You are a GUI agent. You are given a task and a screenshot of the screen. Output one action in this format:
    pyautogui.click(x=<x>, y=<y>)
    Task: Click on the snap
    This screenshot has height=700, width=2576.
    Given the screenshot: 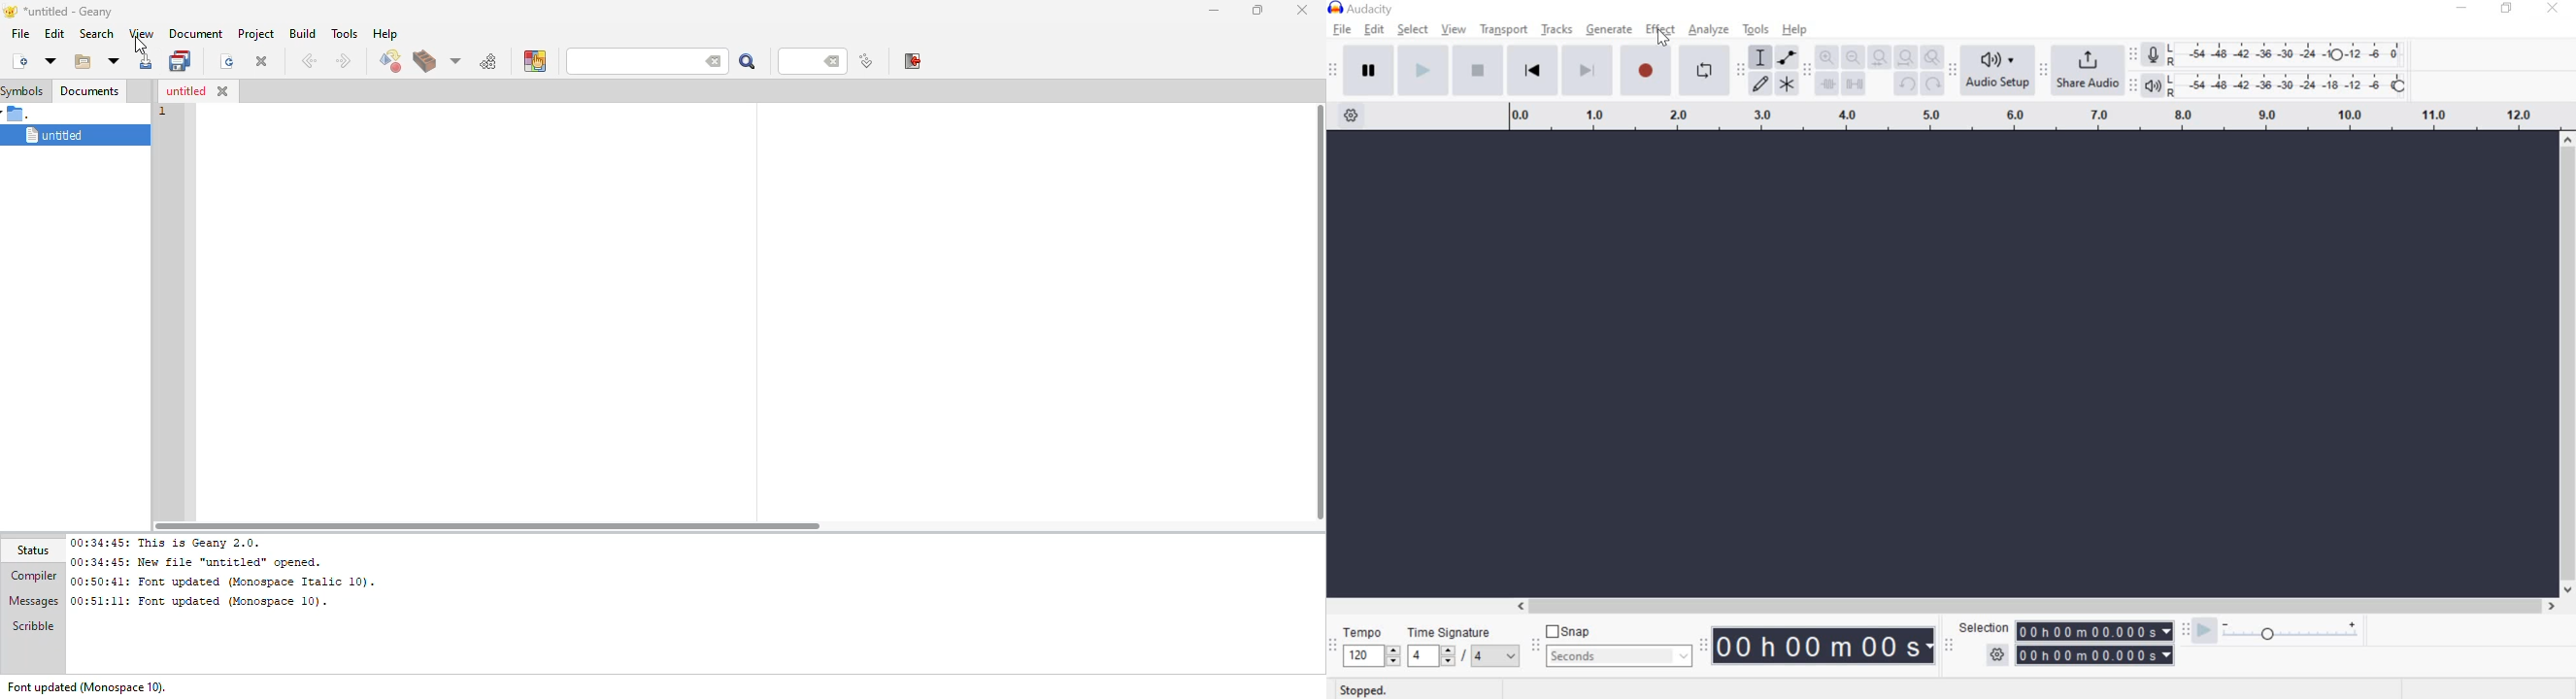 What is the action you would take?
    pyautogui.click(x=1571, y=631)
    